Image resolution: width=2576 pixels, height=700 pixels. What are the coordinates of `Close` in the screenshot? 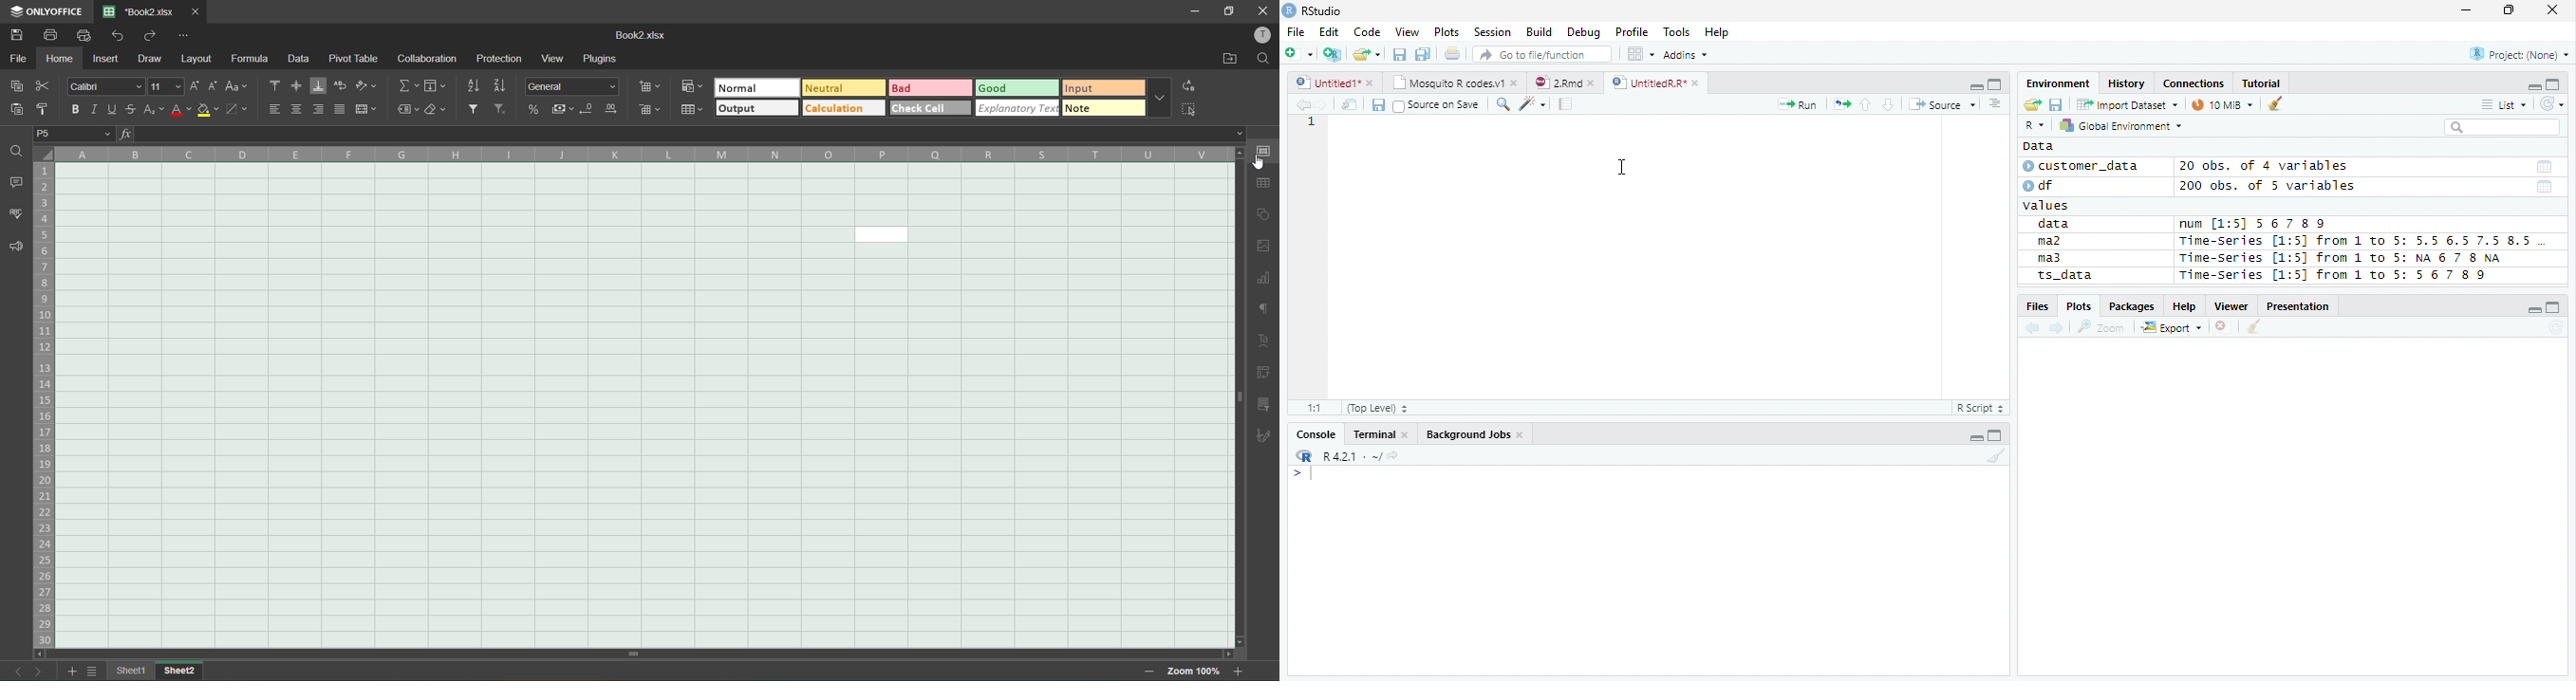 It's located at (2551, 10).